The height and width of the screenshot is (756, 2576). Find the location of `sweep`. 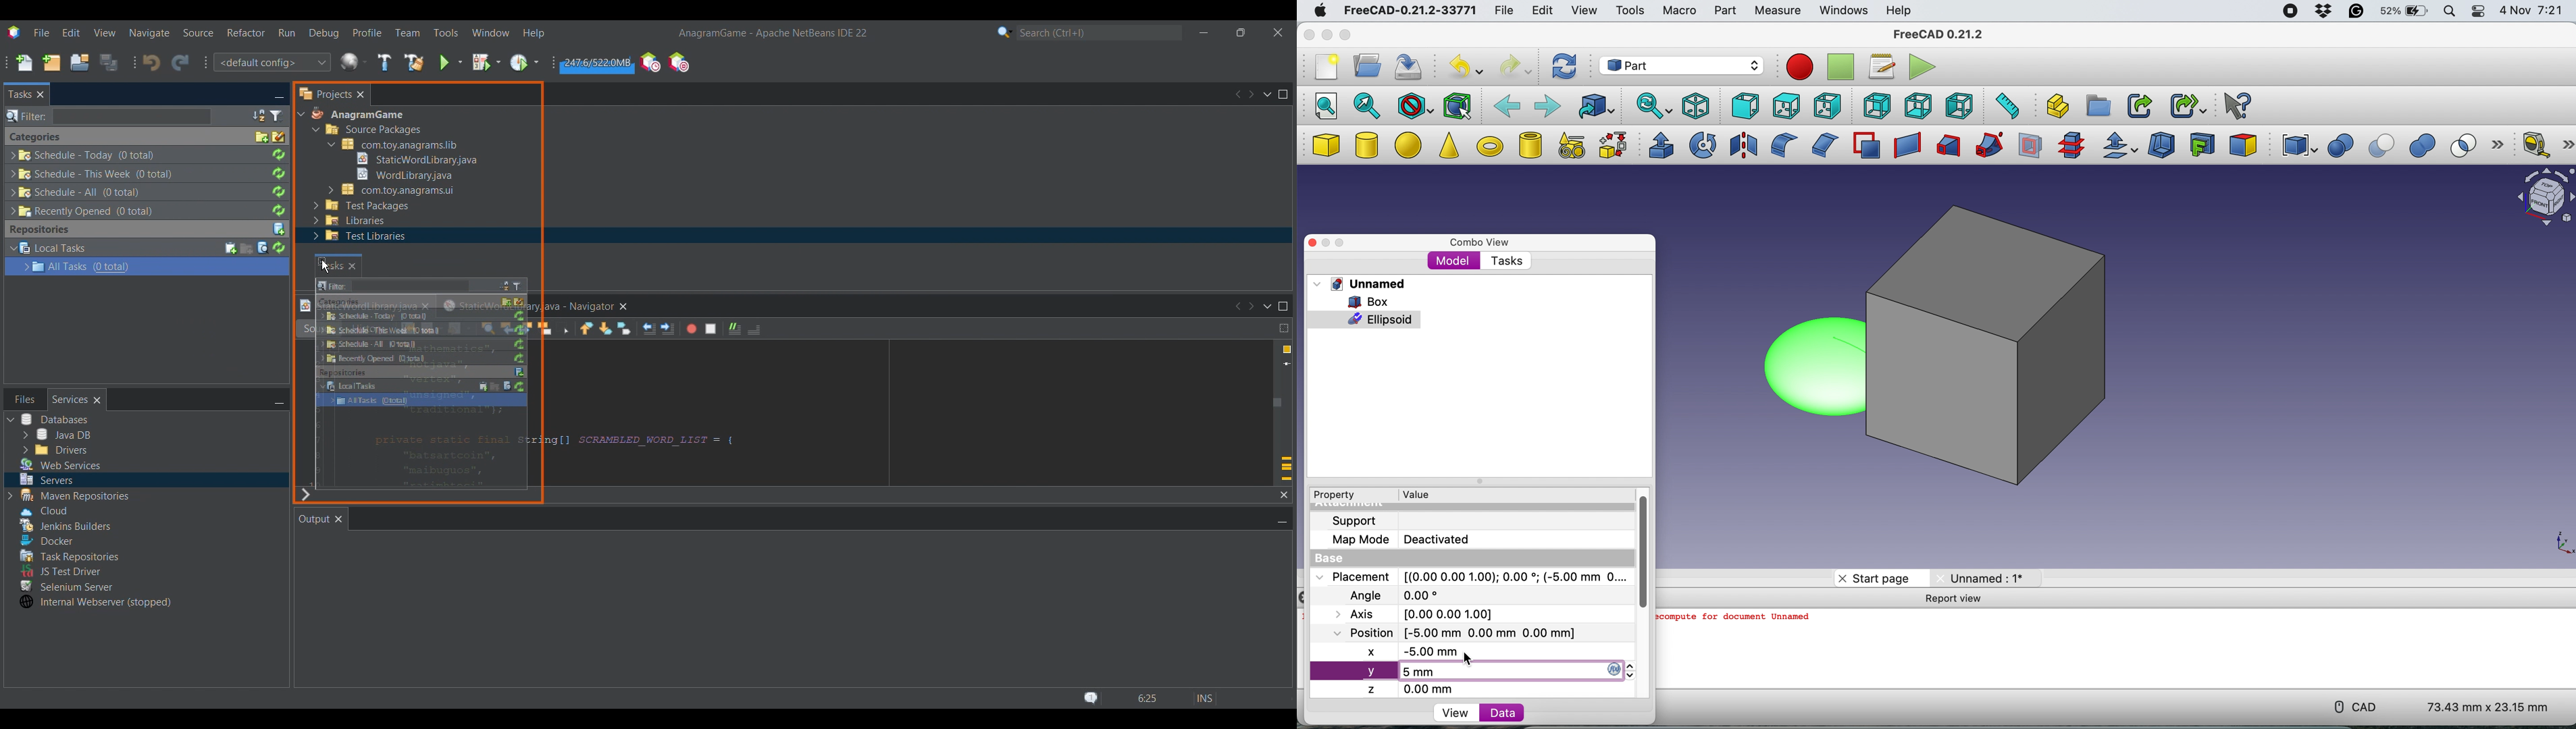

sweep is located at coordinates (1986, 146).